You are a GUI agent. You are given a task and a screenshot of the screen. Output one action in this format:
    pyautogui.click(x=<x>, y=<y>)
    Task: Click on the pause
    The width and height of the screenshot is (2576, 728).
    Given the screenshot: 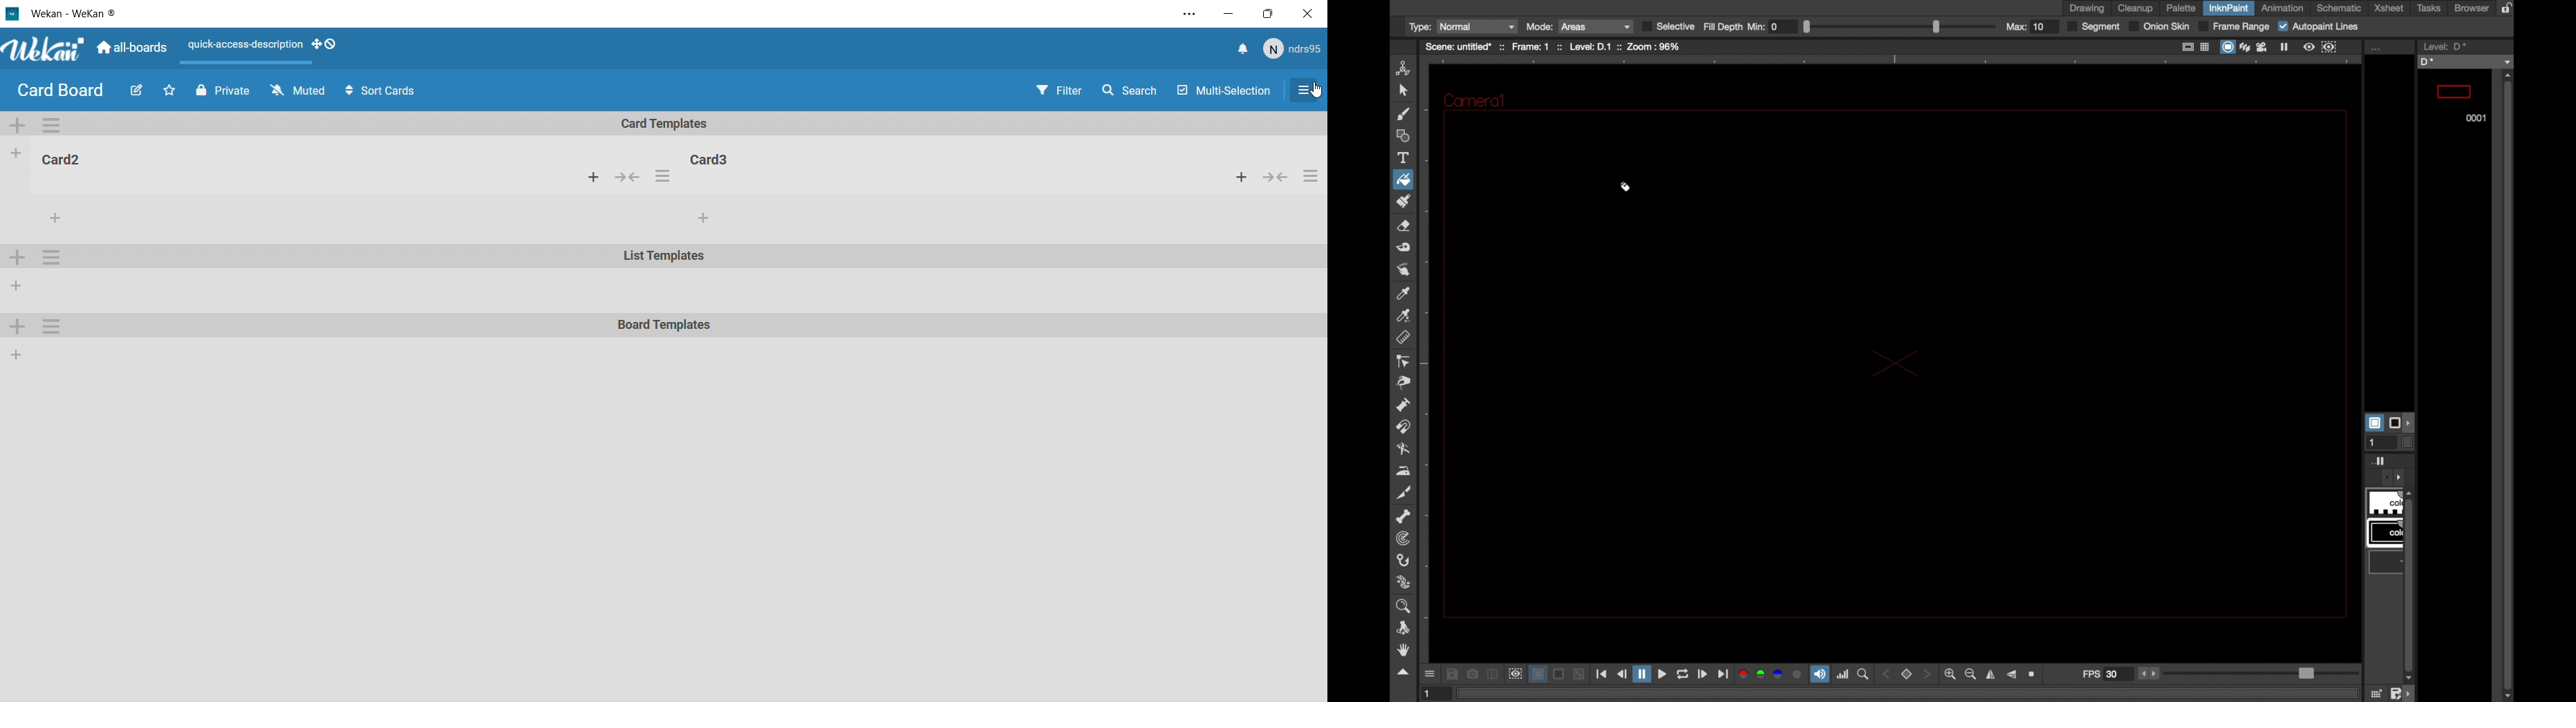 What is the action you would take?
    pyautogui.click(x=2287, y=47)
    